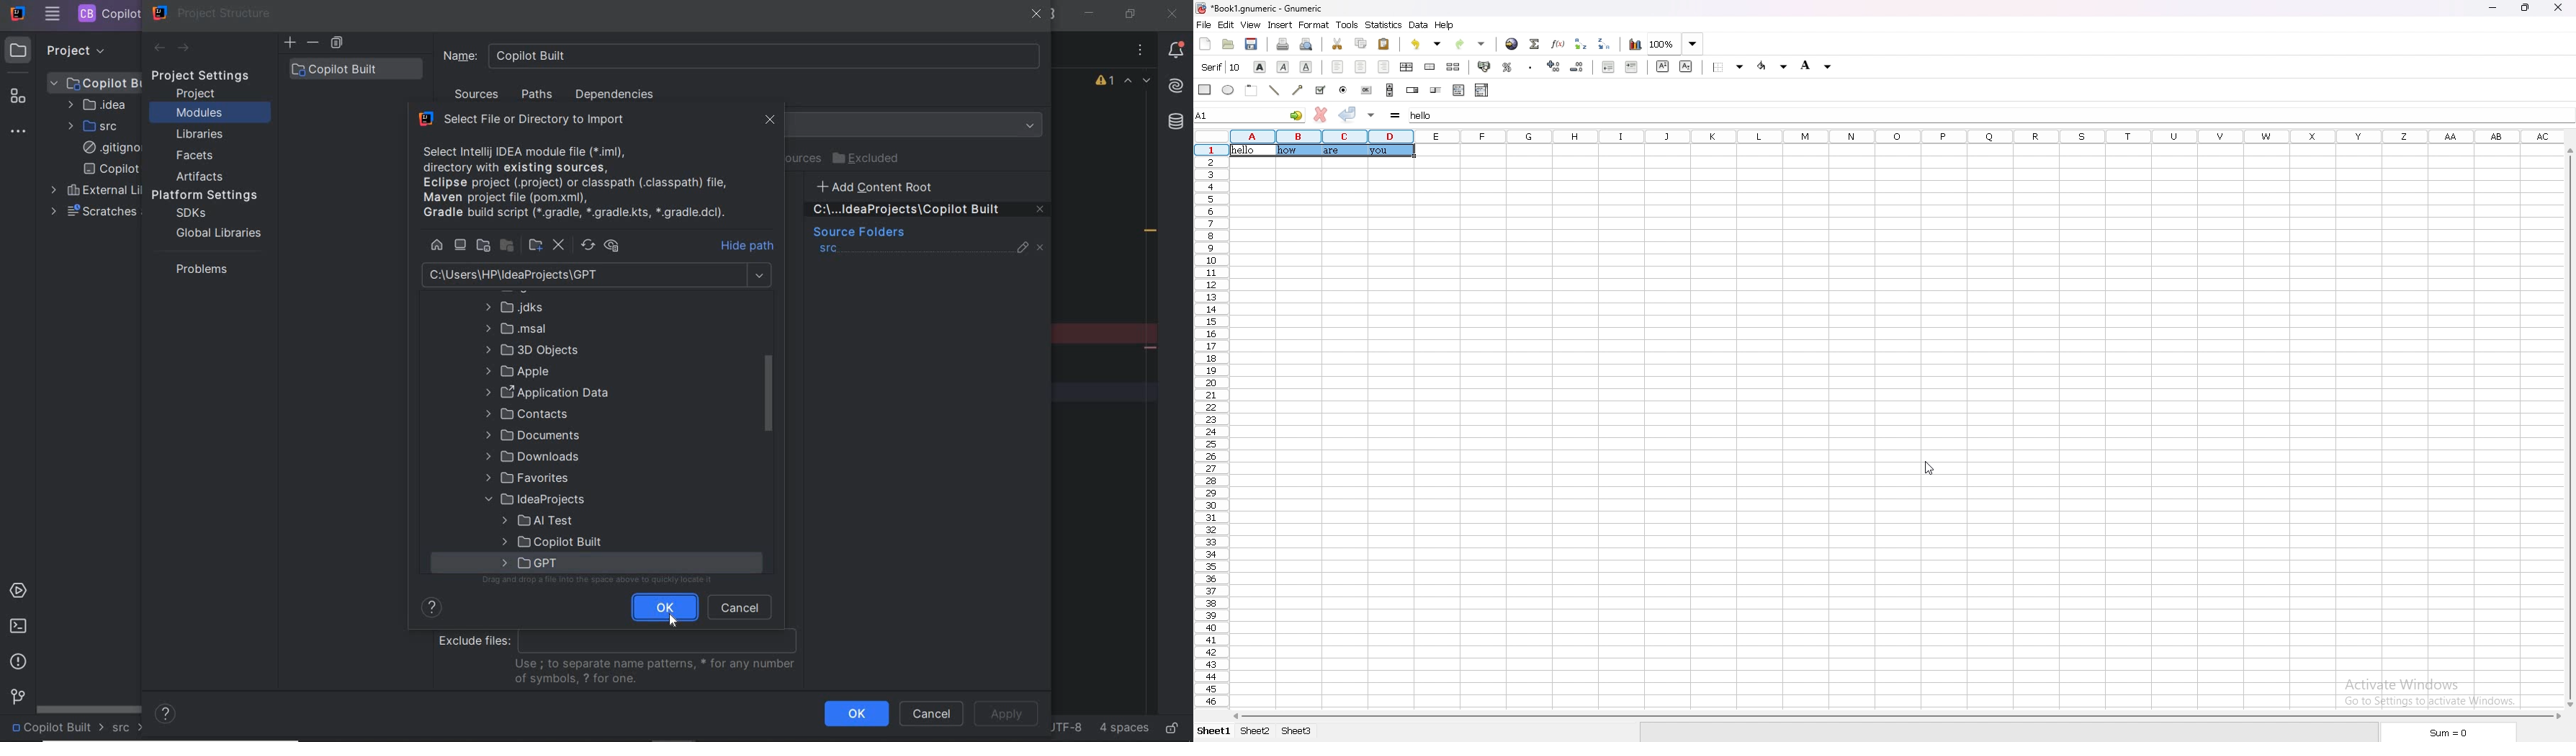 The height and width of the screenshot is (756, 2576). What do you see at coordinates (1342, 90) in the screenshot?
I see `radio button` at bounding box center [1342, 90].